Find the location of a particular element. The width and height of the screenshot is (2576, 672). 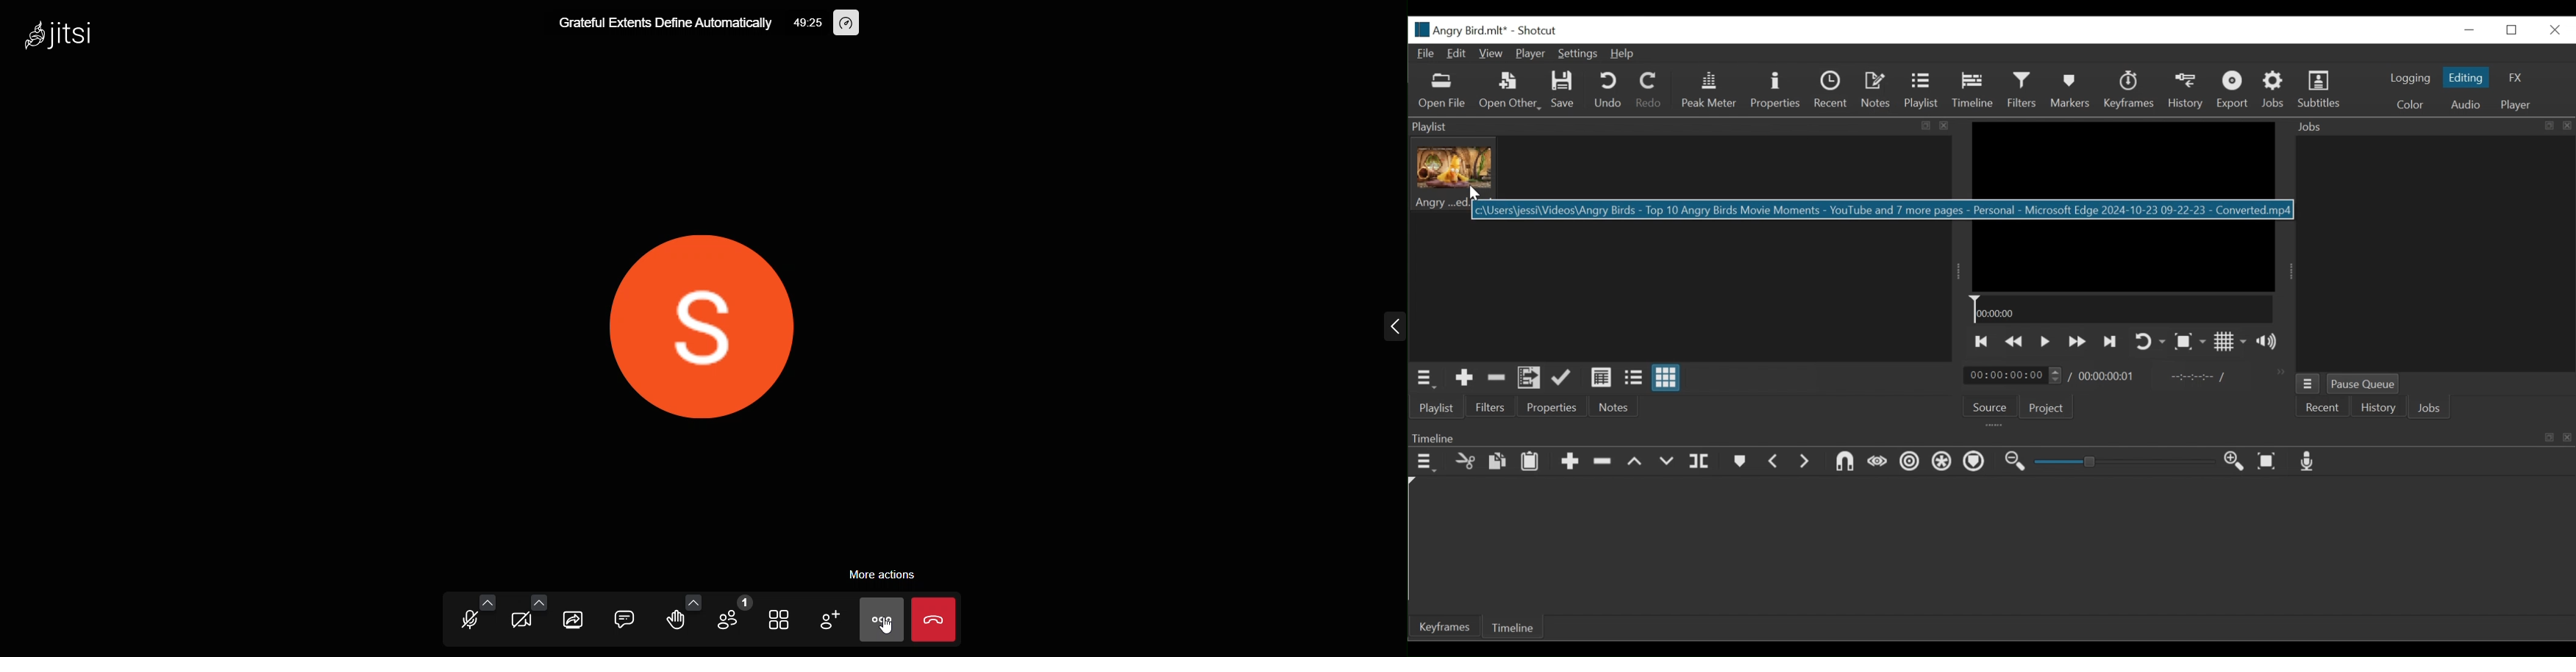

Open Files is located at coordinates (1443, 91).